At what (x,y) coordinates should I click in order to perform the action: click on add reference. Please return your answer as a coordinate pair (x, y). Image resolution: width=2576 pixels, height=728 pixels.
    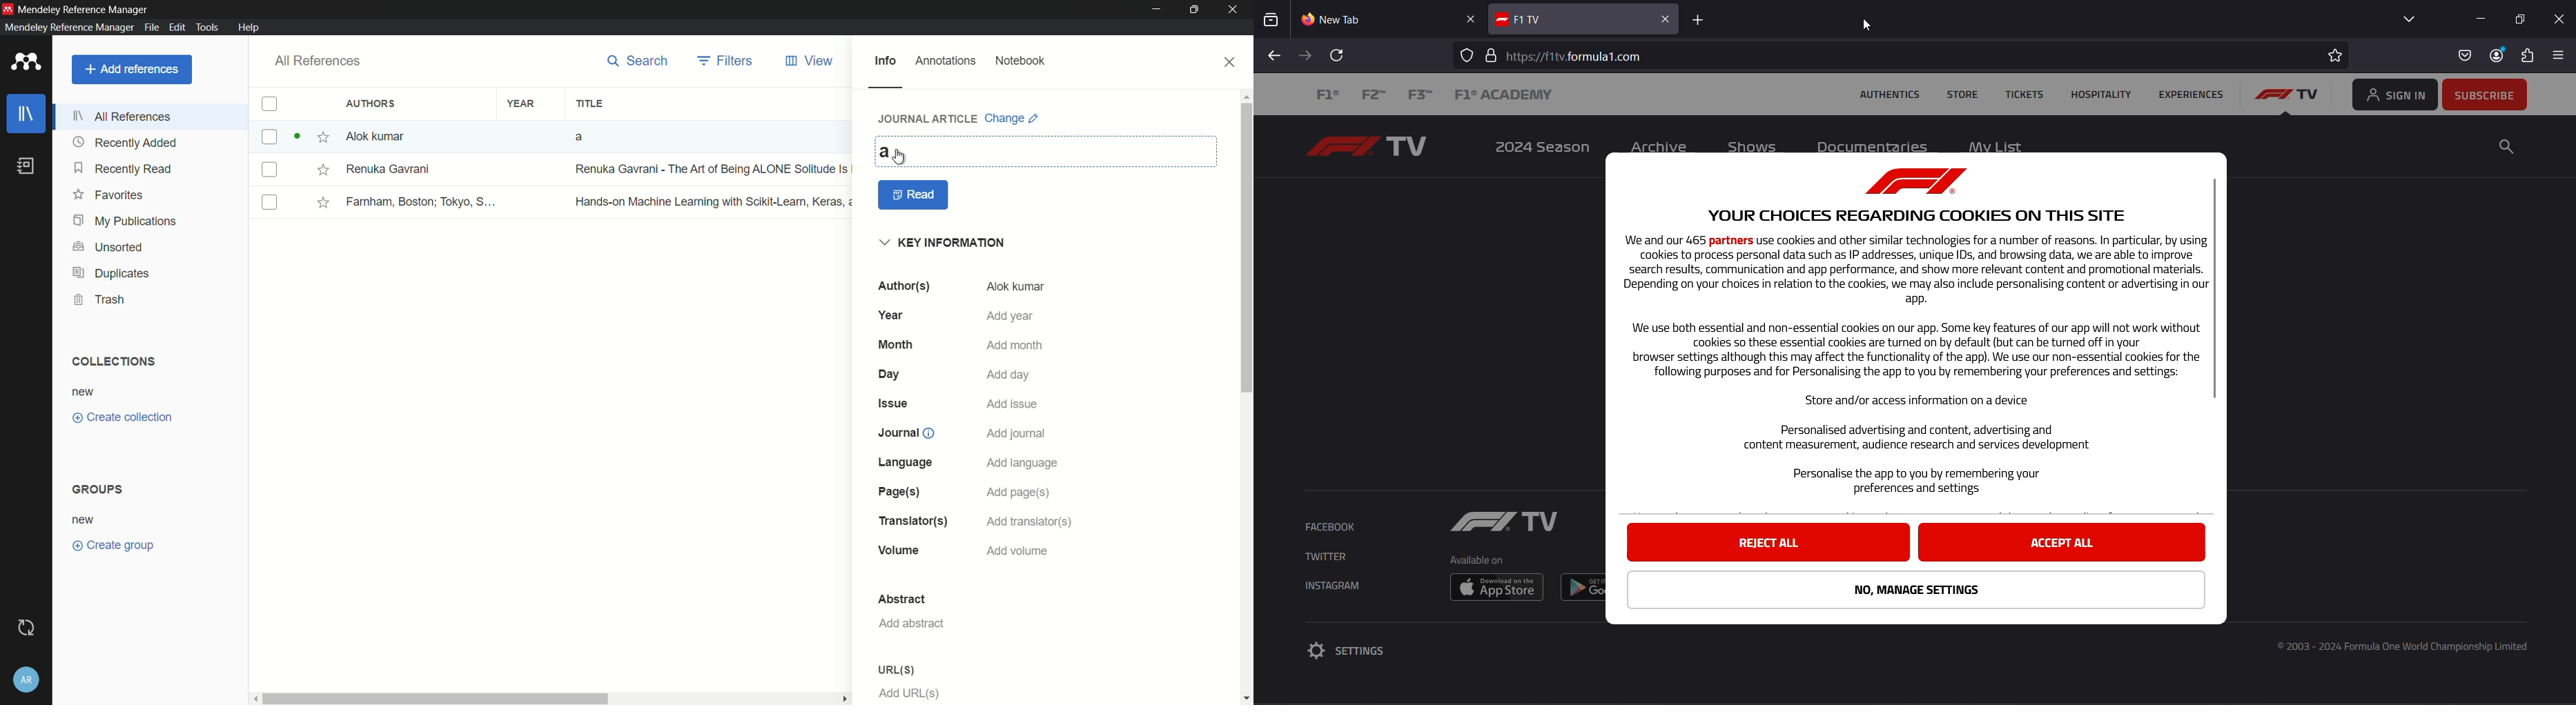
    Looking at the image, I should click on (131, 69).